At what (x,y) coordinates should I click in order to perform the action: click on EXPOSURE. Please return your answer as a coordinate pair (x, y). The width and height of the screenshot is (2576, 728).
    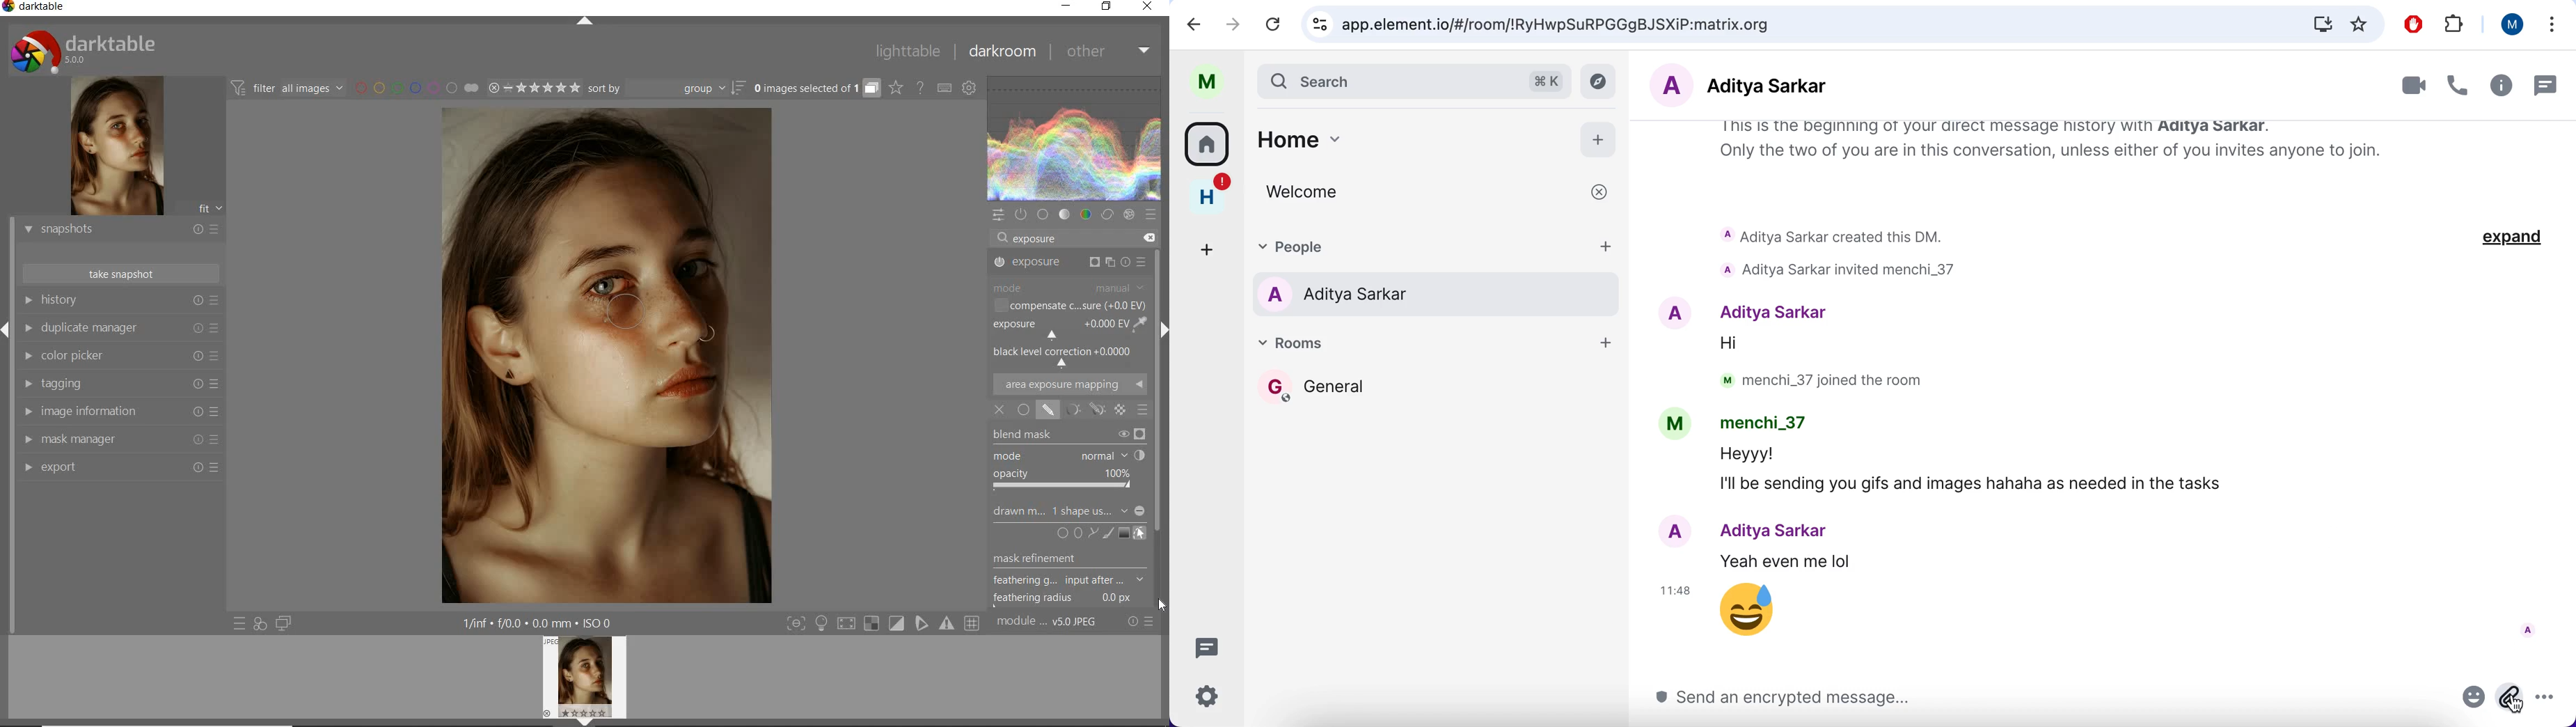
    Looking at the image, I should click on (1056, 329).